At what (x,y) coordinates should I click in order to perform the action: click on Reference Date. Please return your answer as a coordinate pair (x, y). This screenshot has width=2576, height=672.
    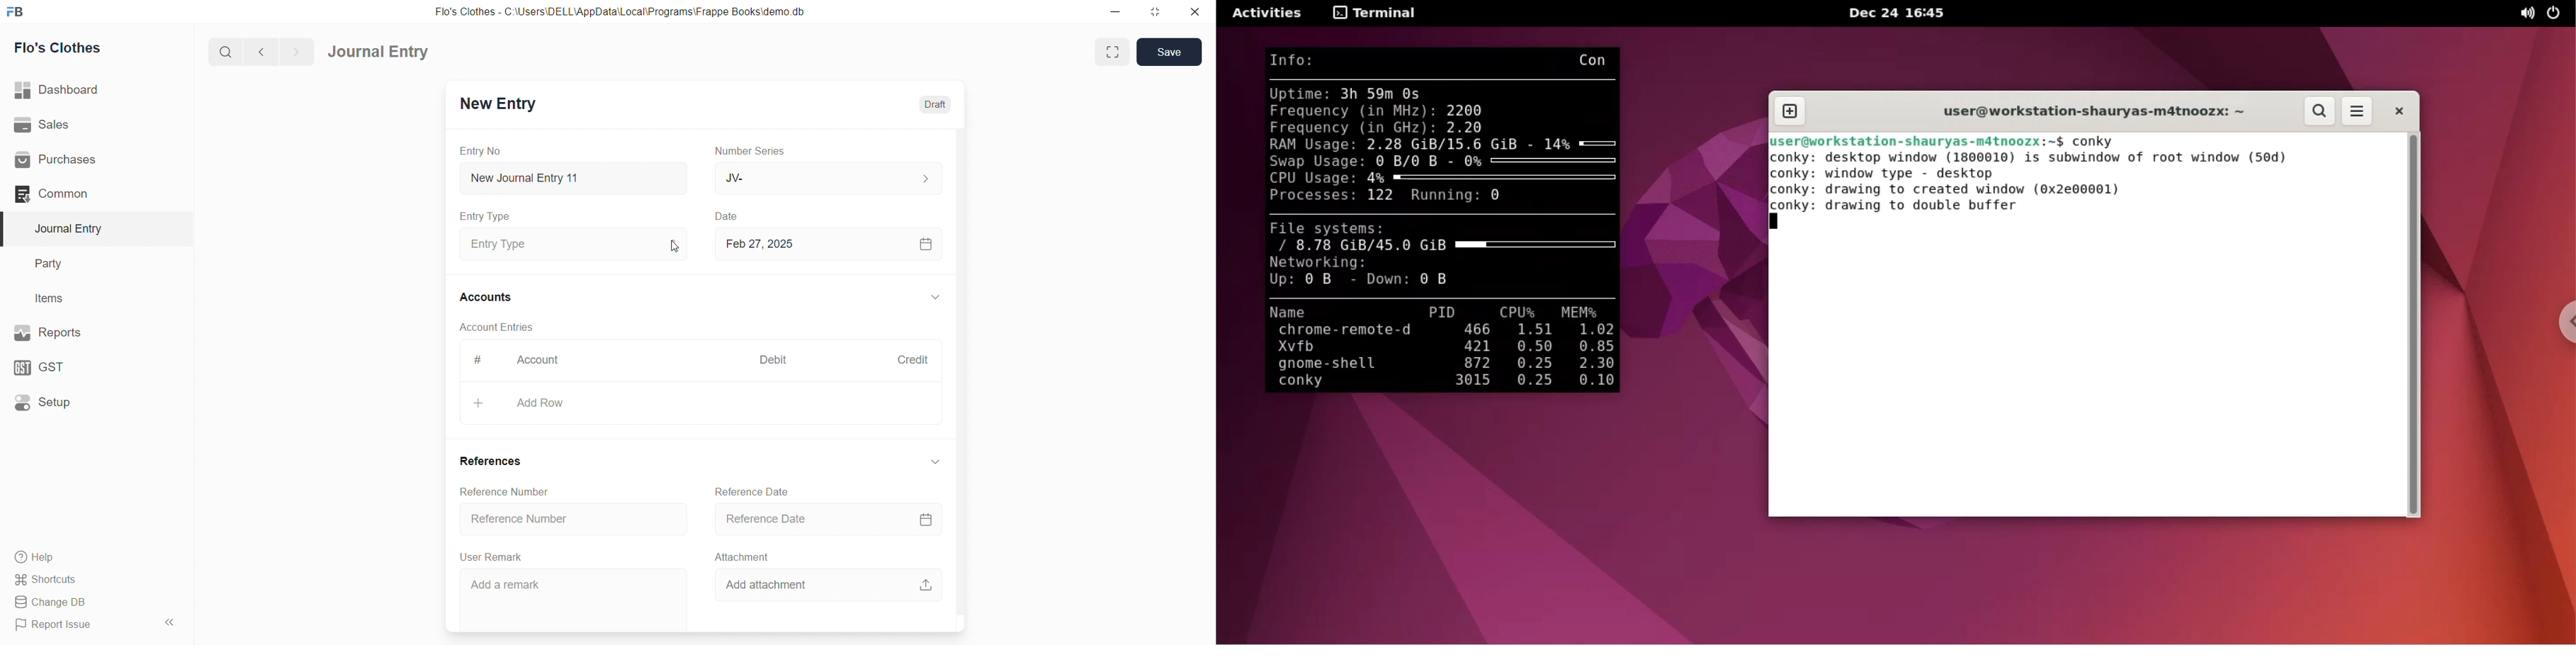
    Looking at the image, I should click on (822, 521).